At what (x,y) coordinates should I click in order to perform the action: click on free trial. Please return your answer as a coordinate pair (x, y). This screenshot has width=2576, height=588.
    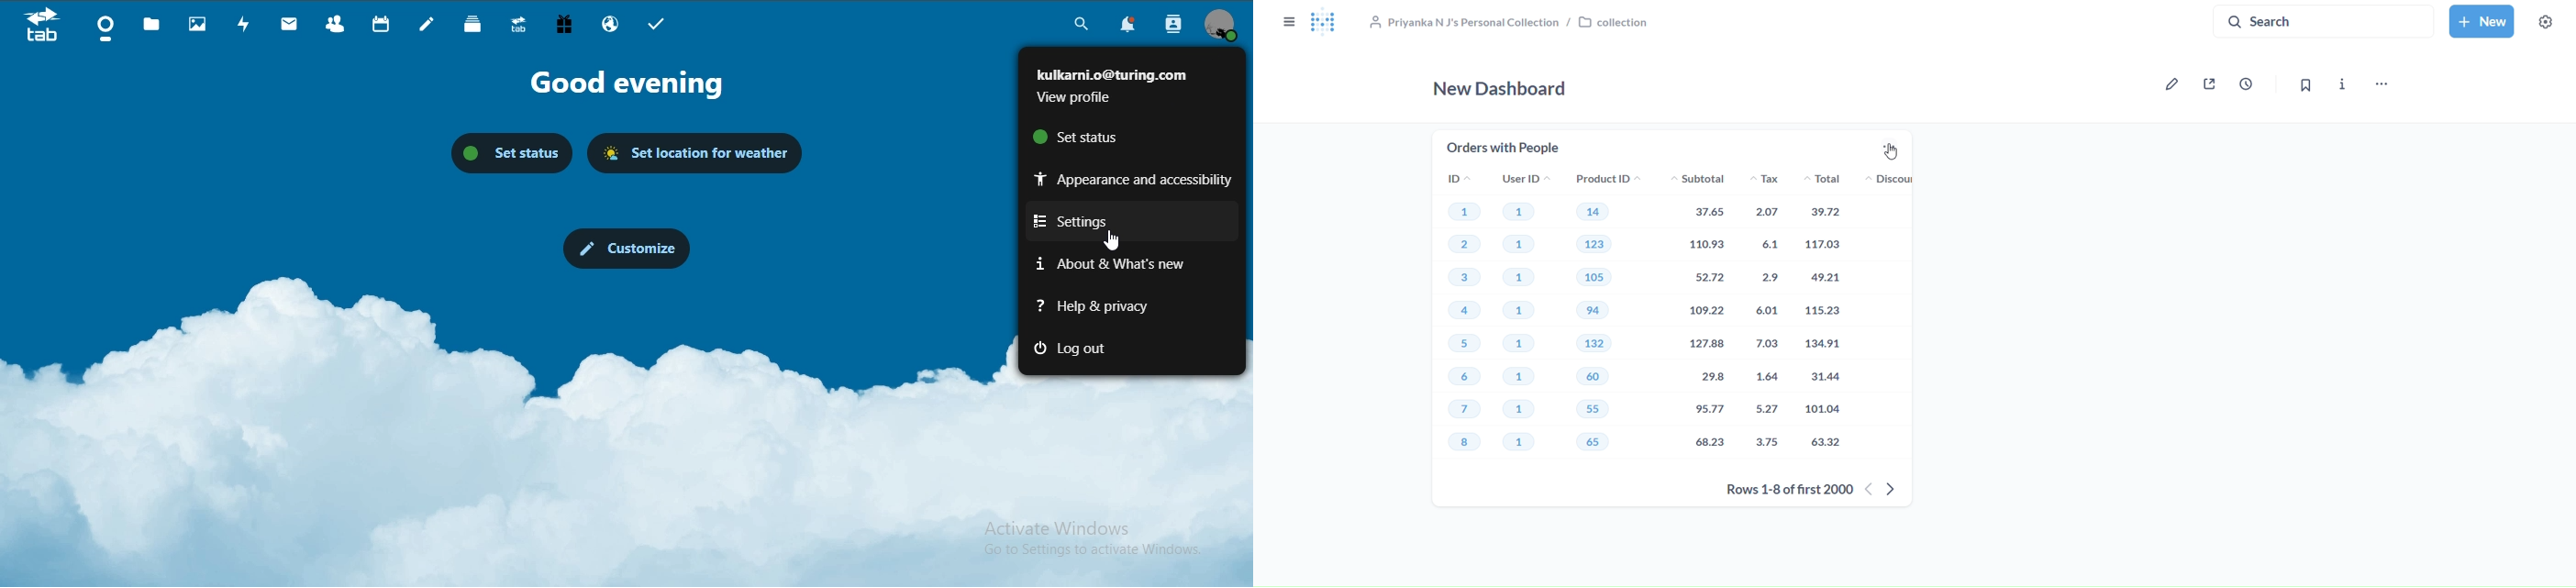
    Looking at the image, I should click on (566, 27).